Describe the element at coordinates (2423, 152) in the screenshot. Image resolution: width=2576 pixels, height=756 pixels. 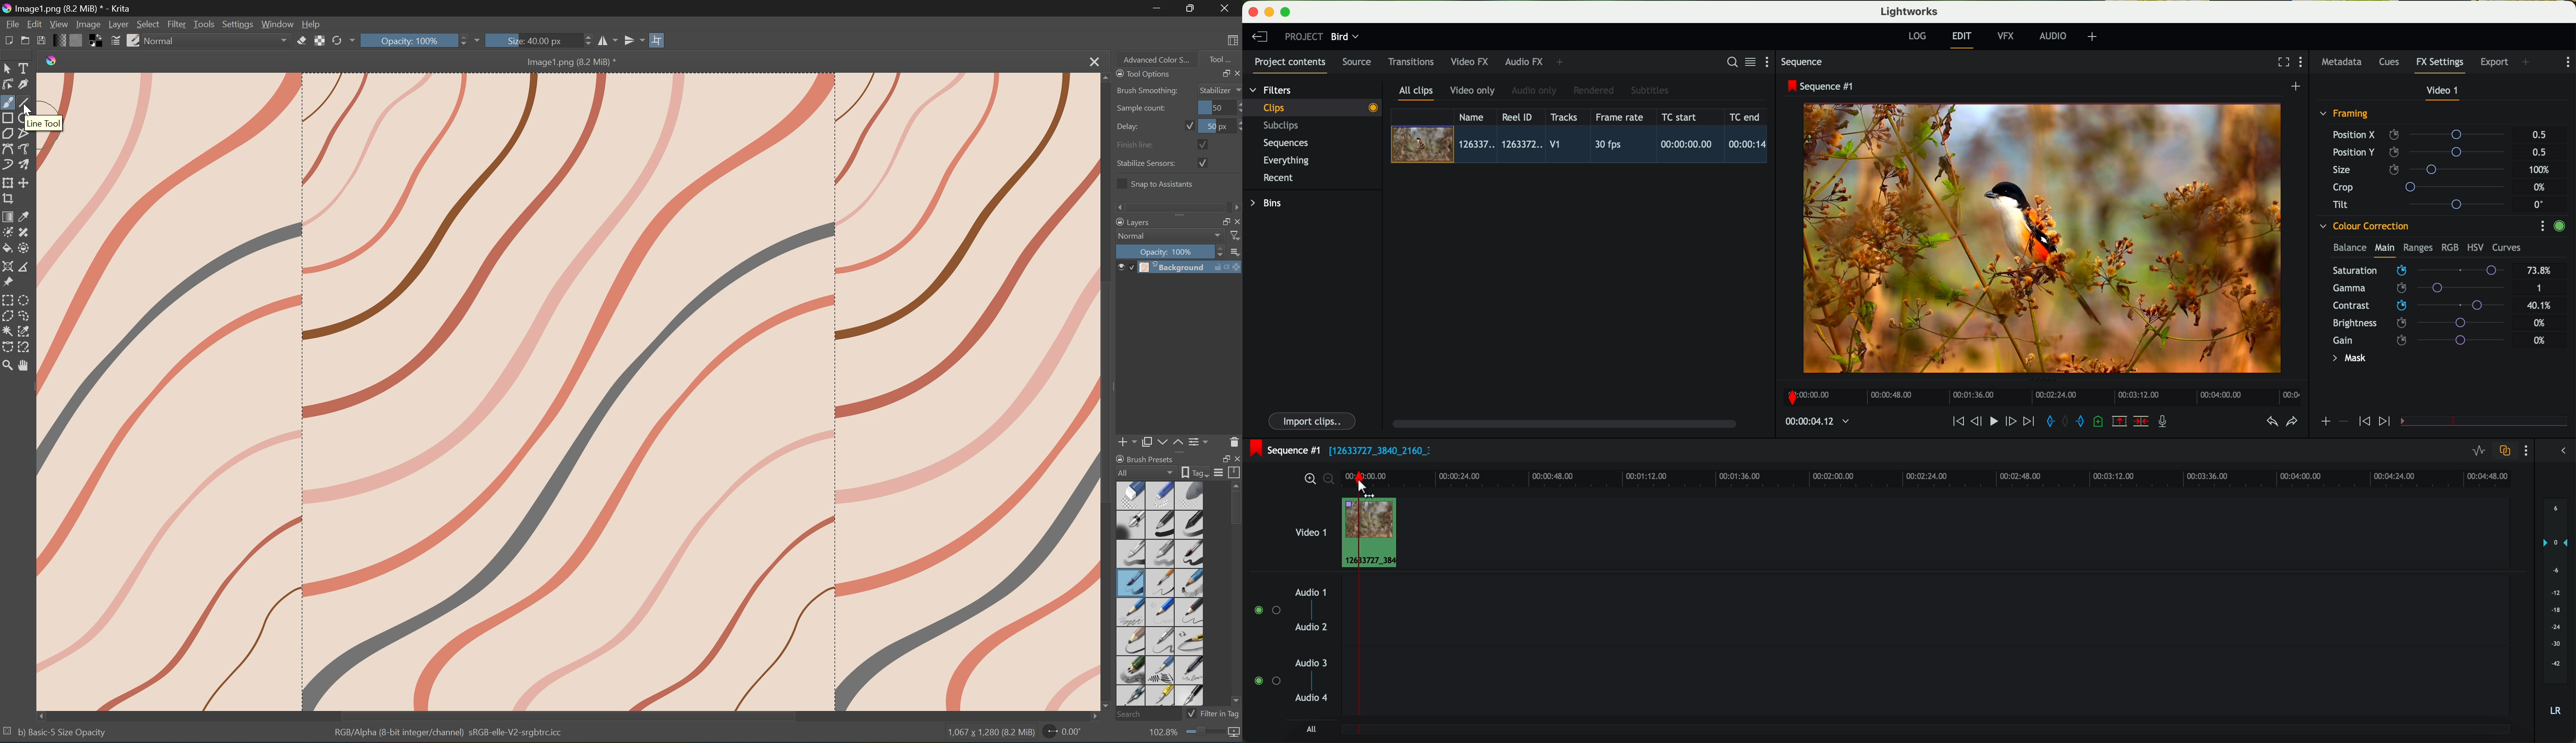
I see `position Y` at that location.